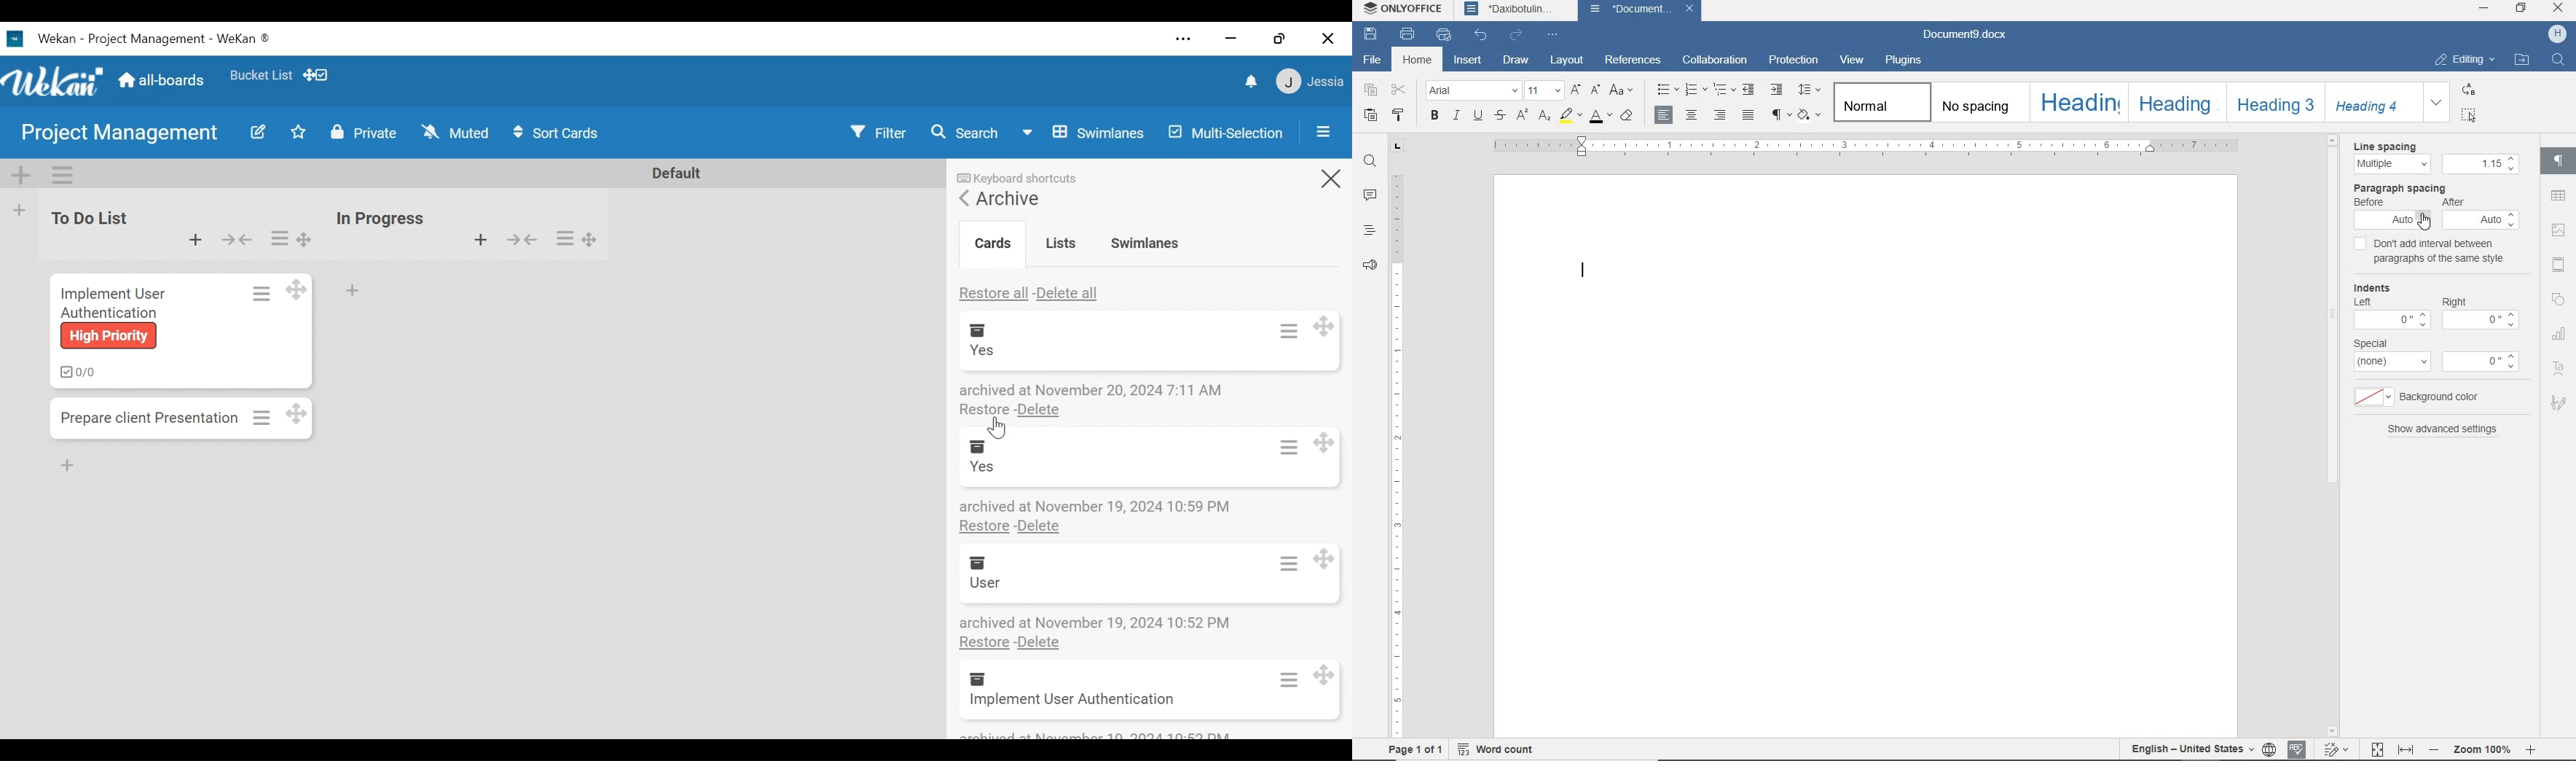 The image size is (2576, 784). Describe the element at coordinates (2377, 749) in the screenshot. I see `fit to page` at that location.